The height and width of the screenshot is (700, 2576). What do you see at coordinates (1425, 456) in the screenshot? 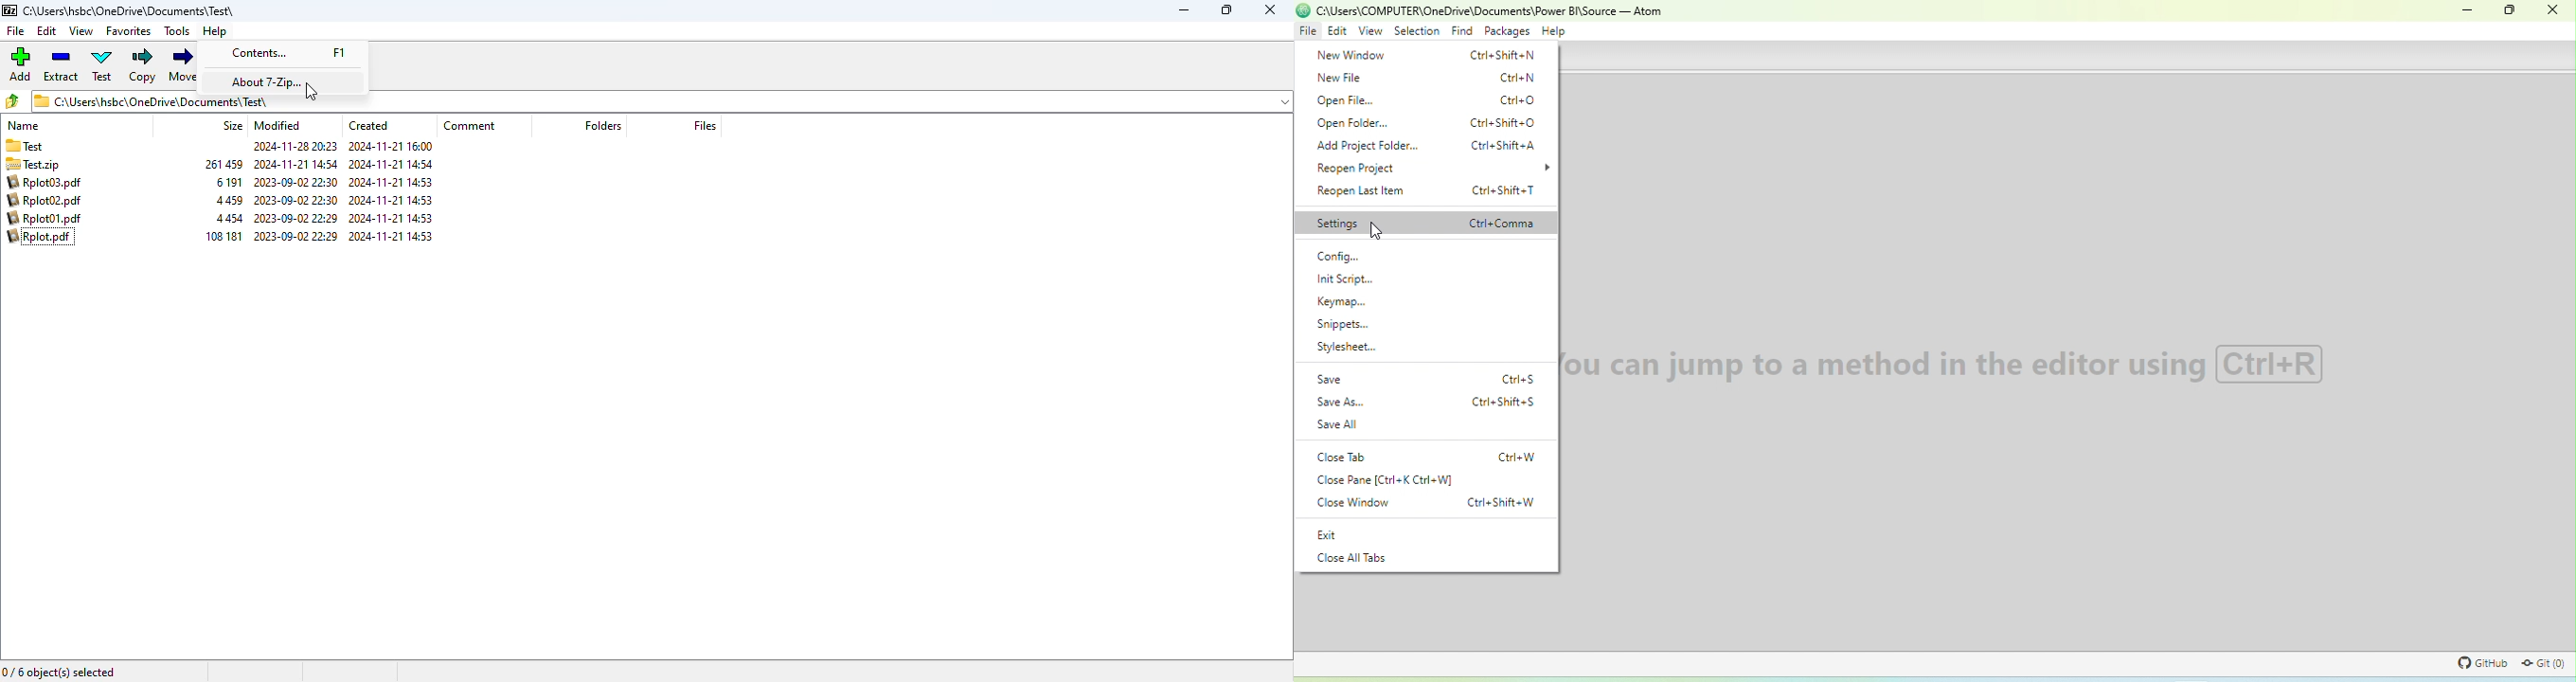
I see `close tab` at bounding box center [1425, 456].